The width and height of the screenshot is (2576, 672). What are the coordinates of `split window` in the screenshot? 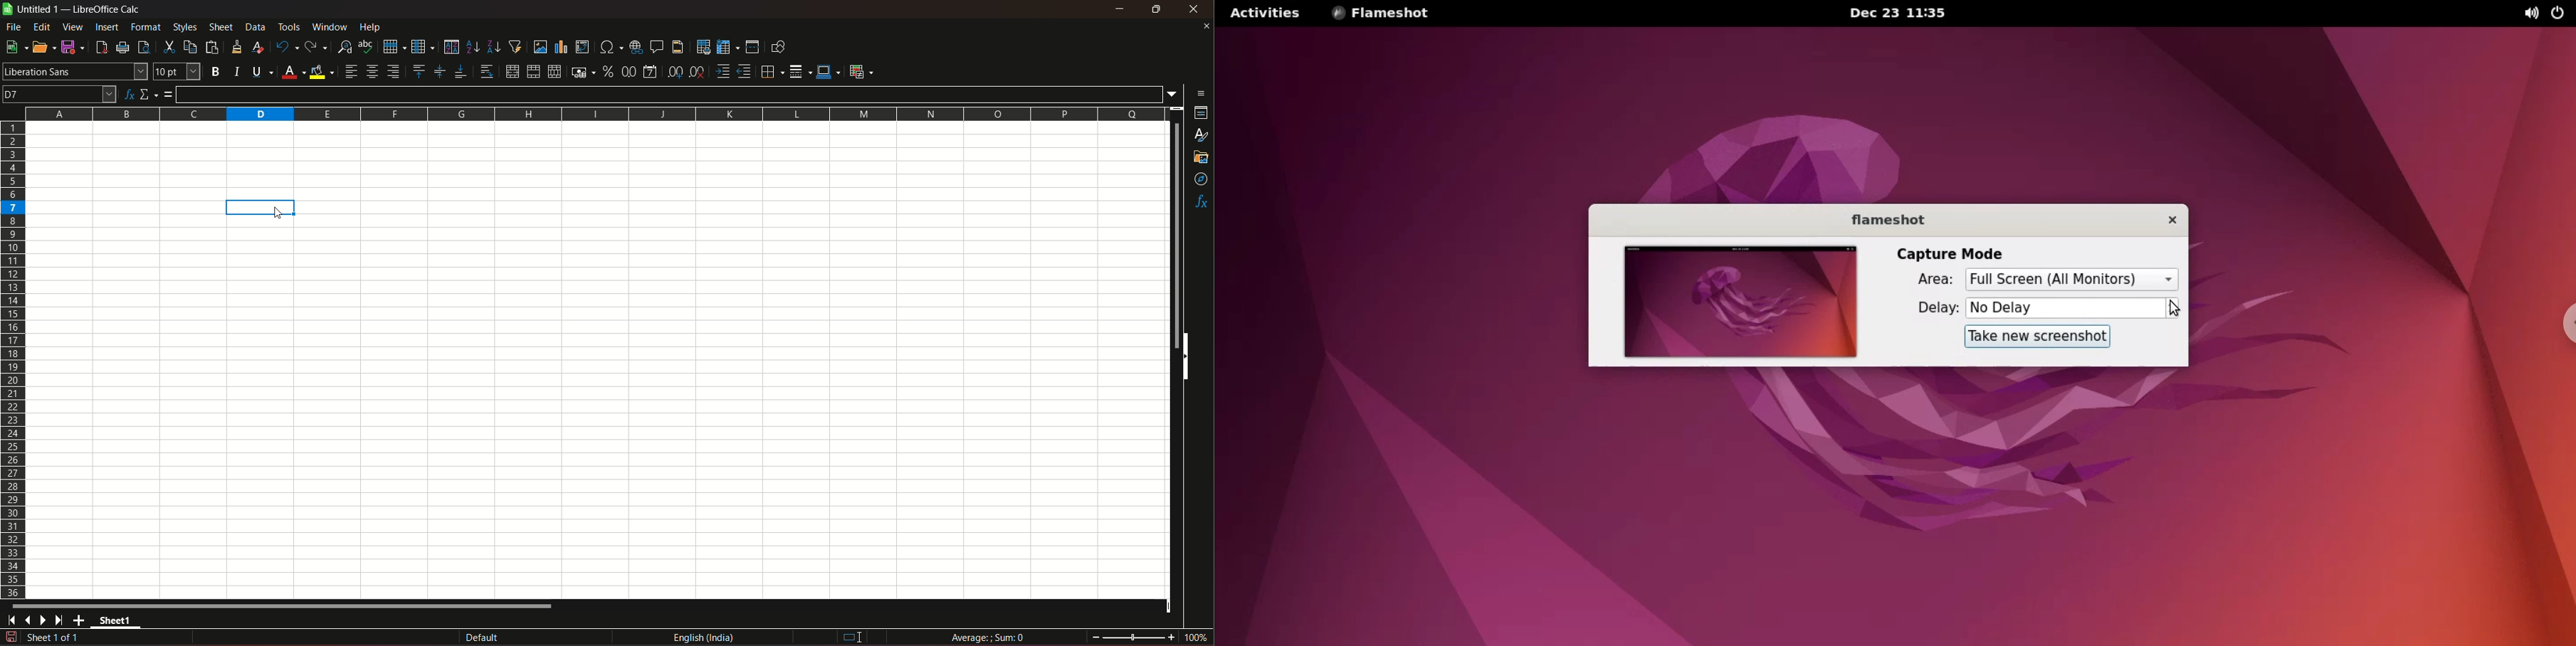 It's located at (753, 47).